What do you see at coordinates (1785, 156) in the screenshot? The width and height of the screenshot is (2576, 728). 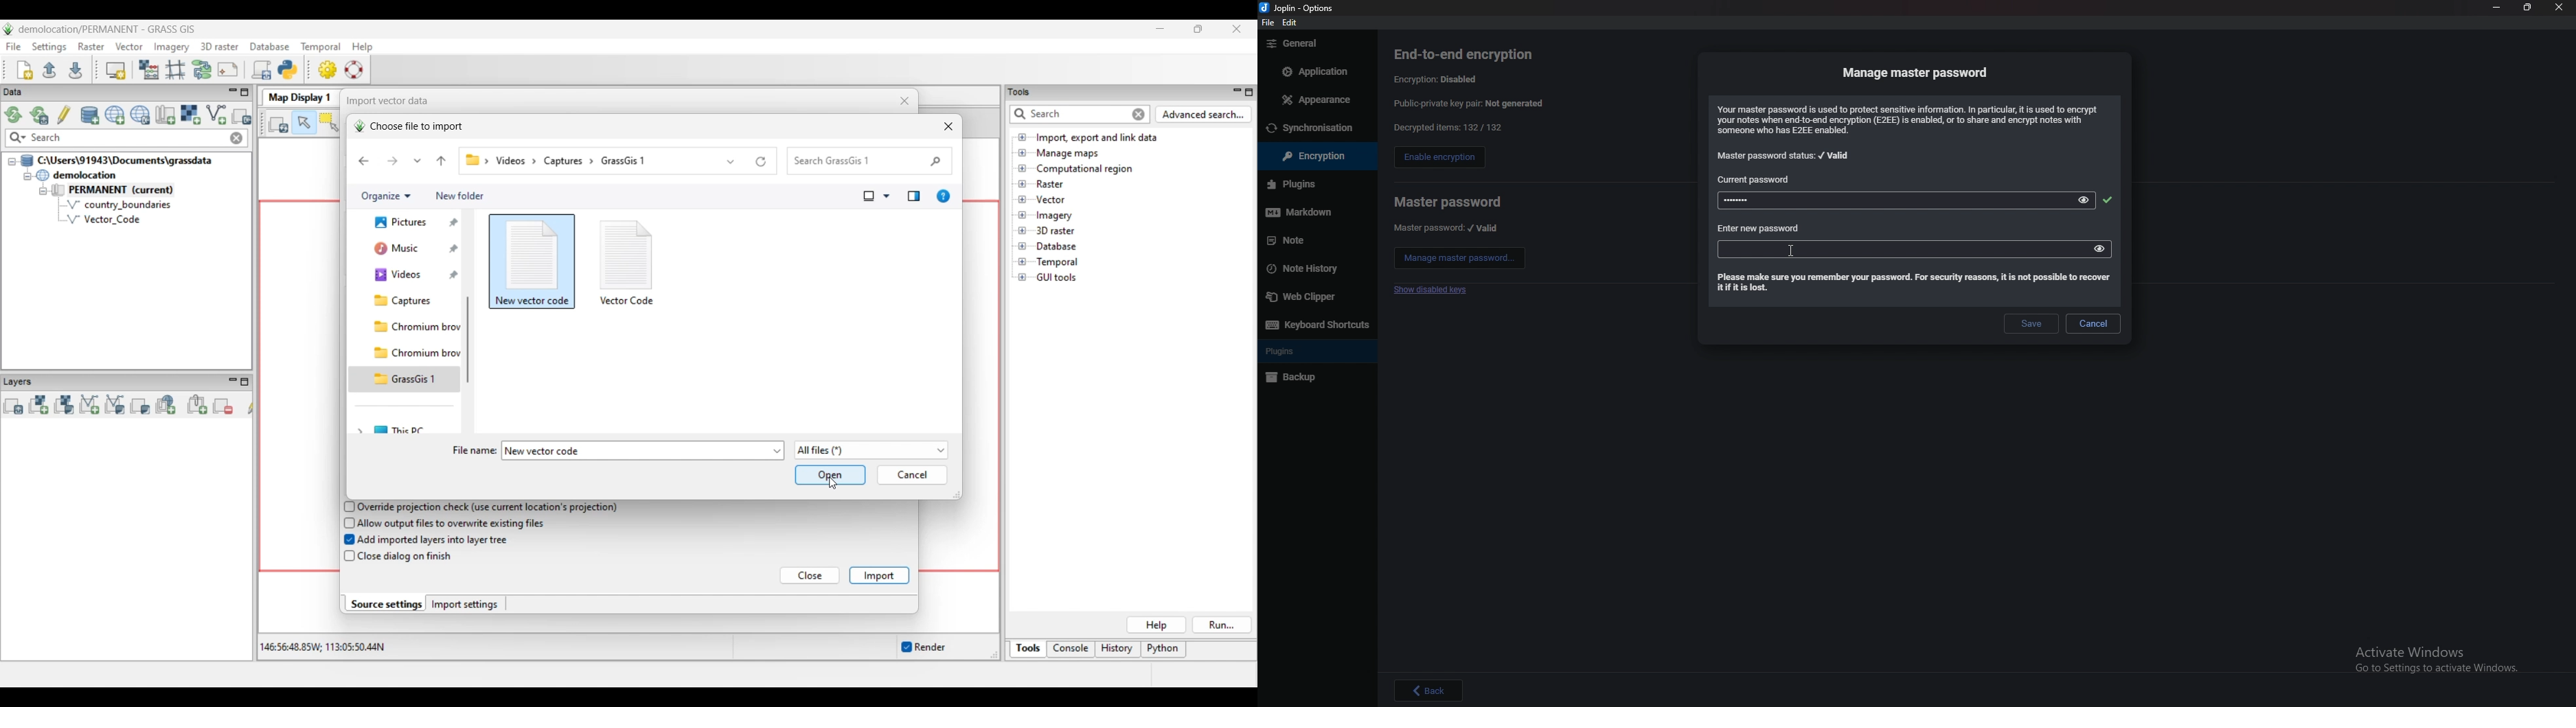 I see `master password status` at bounding box center [1785, 156].